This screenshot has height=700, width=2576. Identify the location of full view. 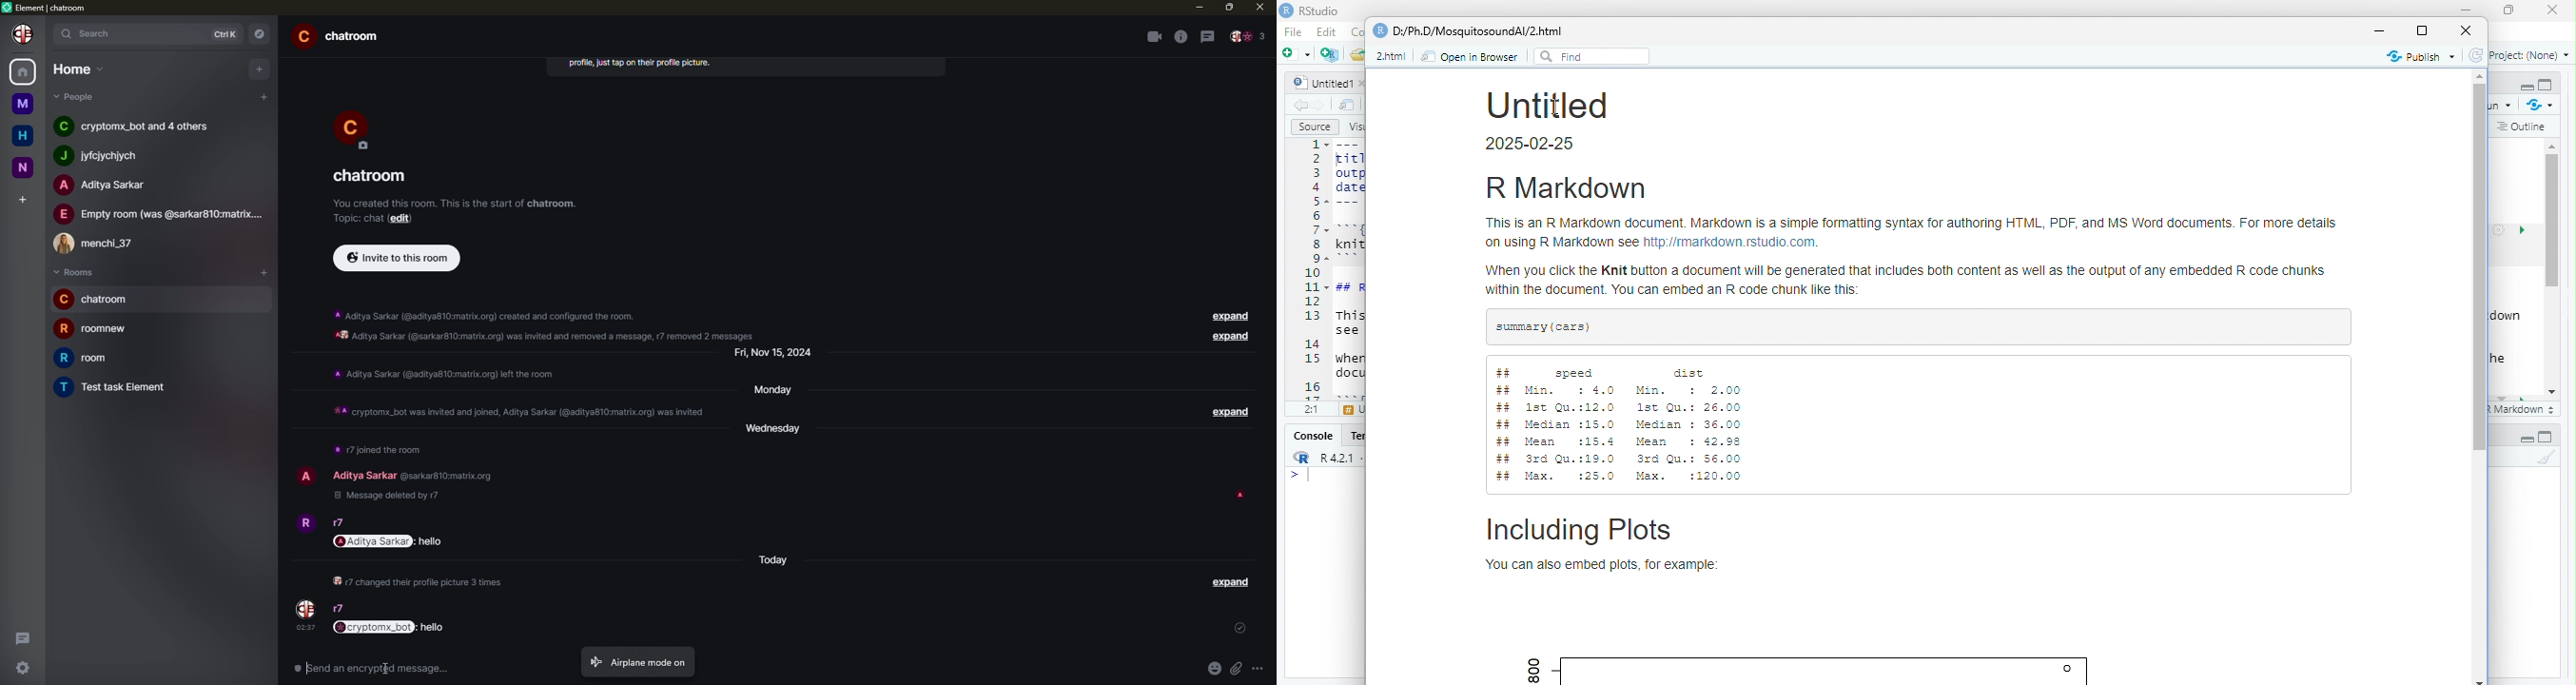
(2546, 437).